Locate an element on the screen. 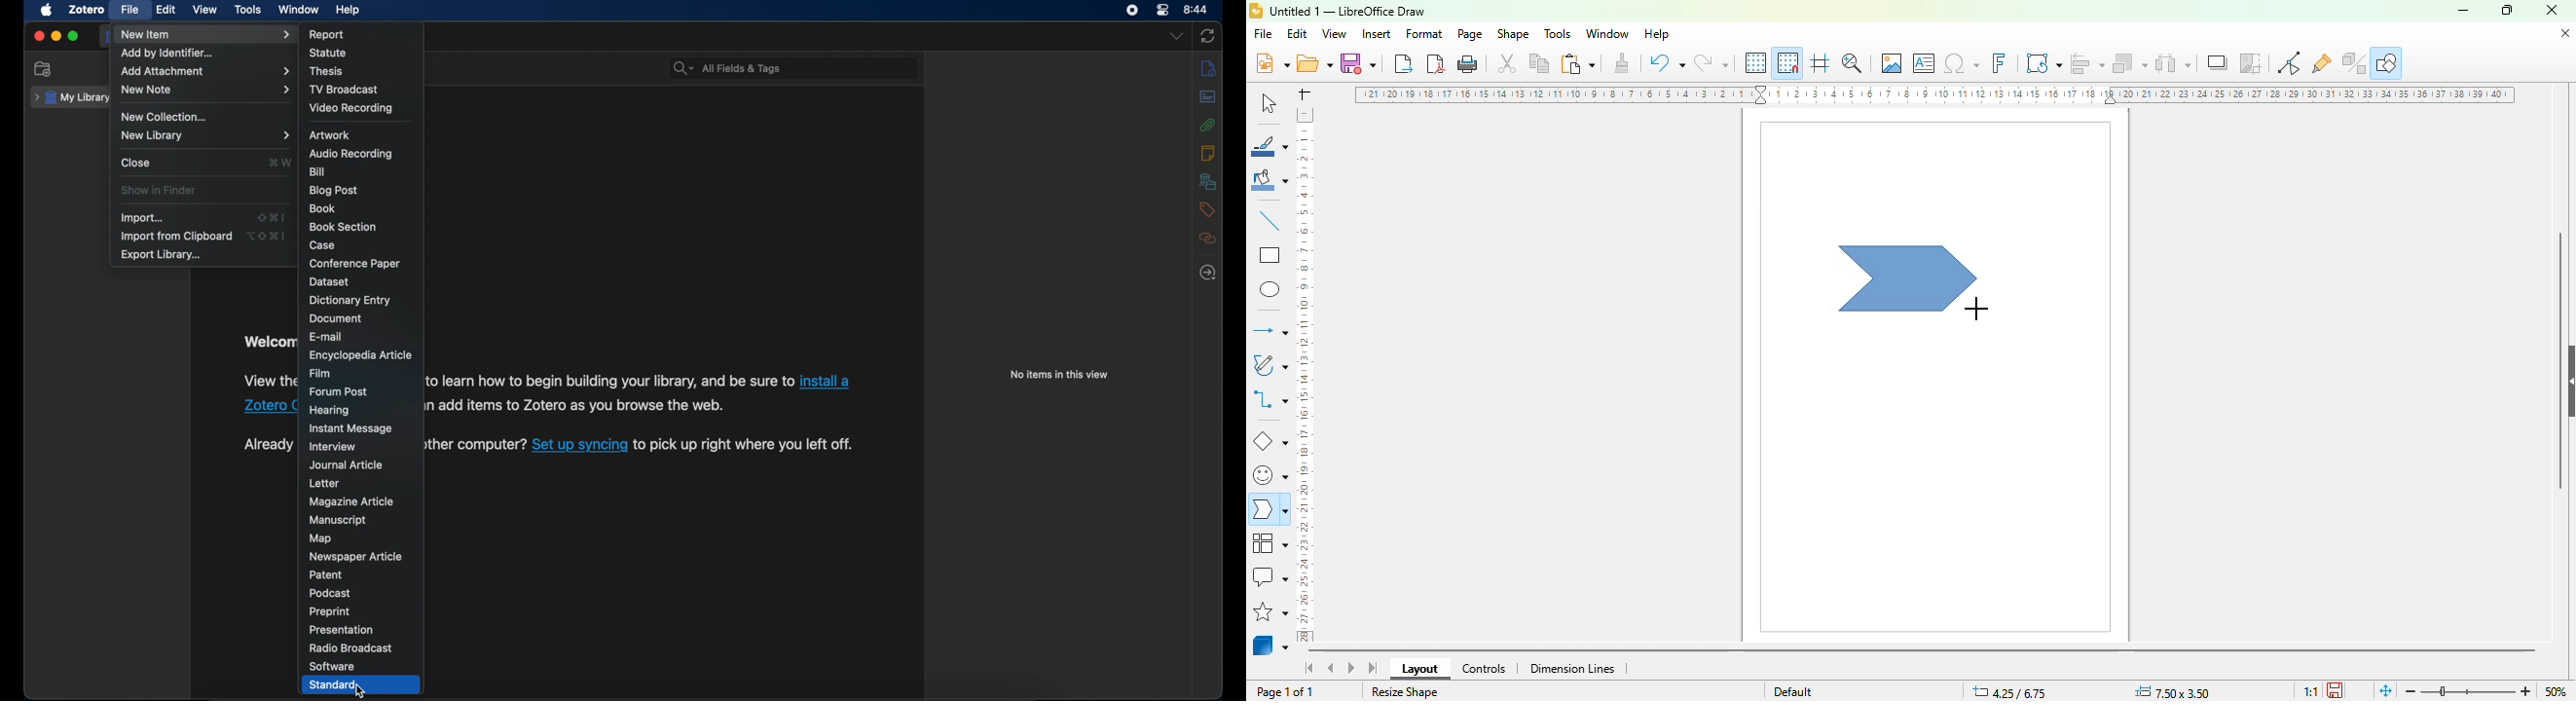  video recording is located at coordinates (350, 108).